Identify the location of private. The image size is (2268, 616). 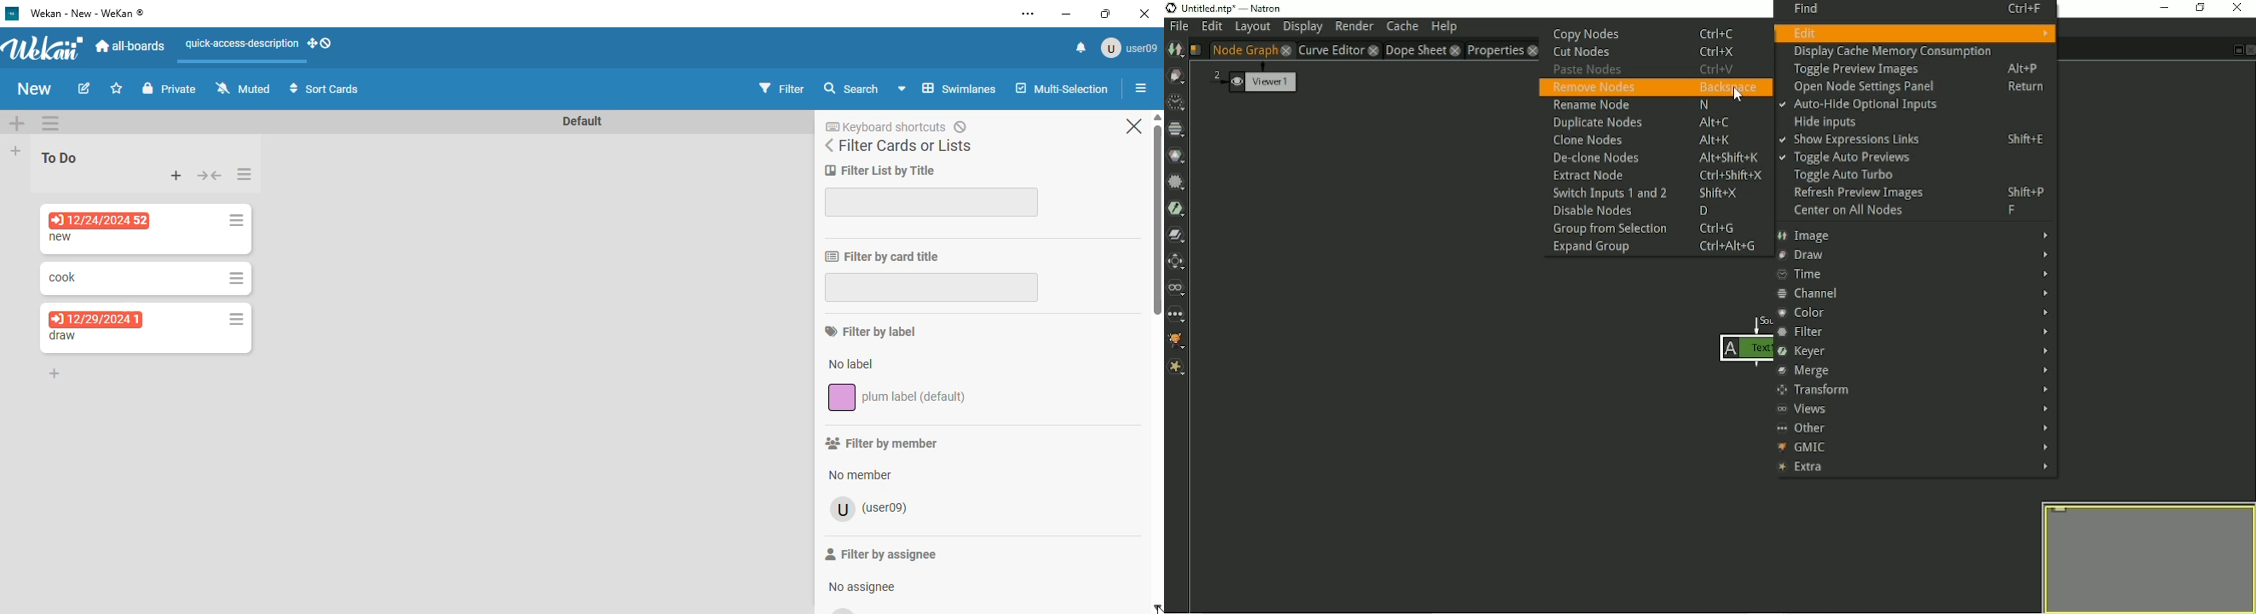
(170, 88).